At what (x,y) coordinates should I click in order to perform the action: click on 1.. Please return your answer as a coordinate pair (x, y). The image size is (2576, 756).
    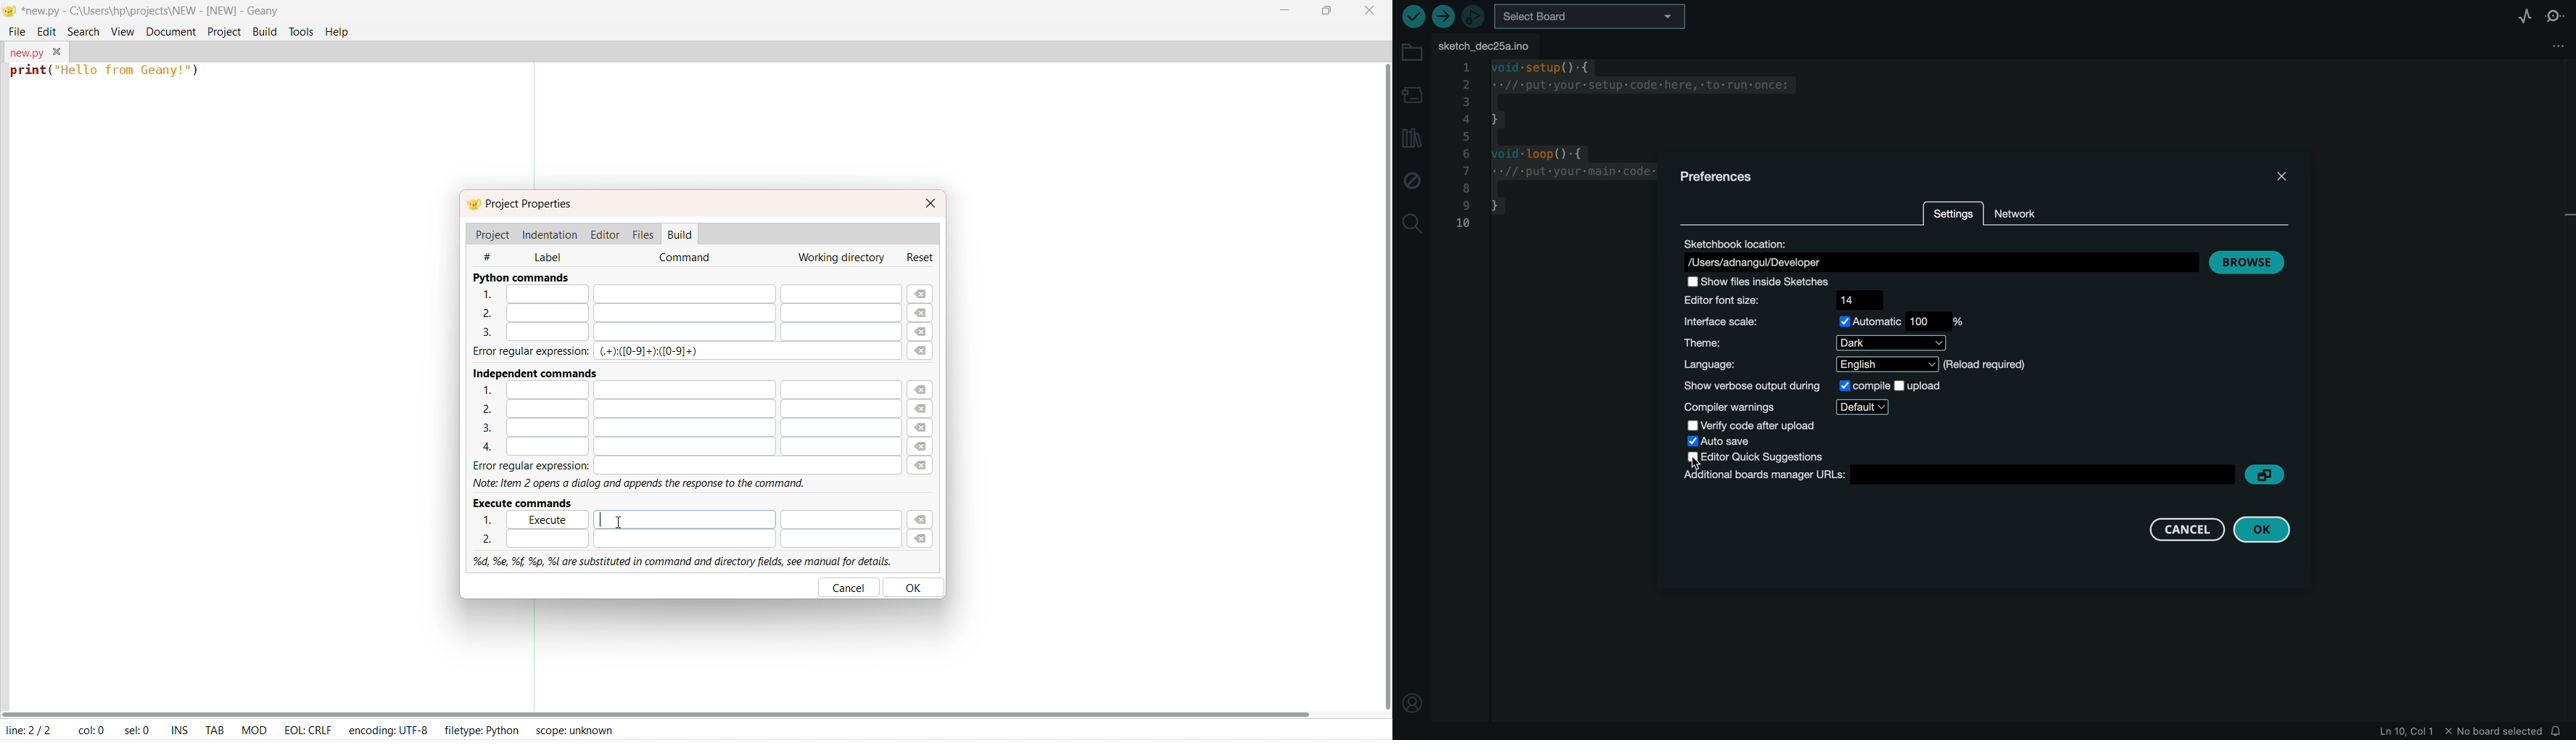
    Looking at the image, I should click on (685, 295).